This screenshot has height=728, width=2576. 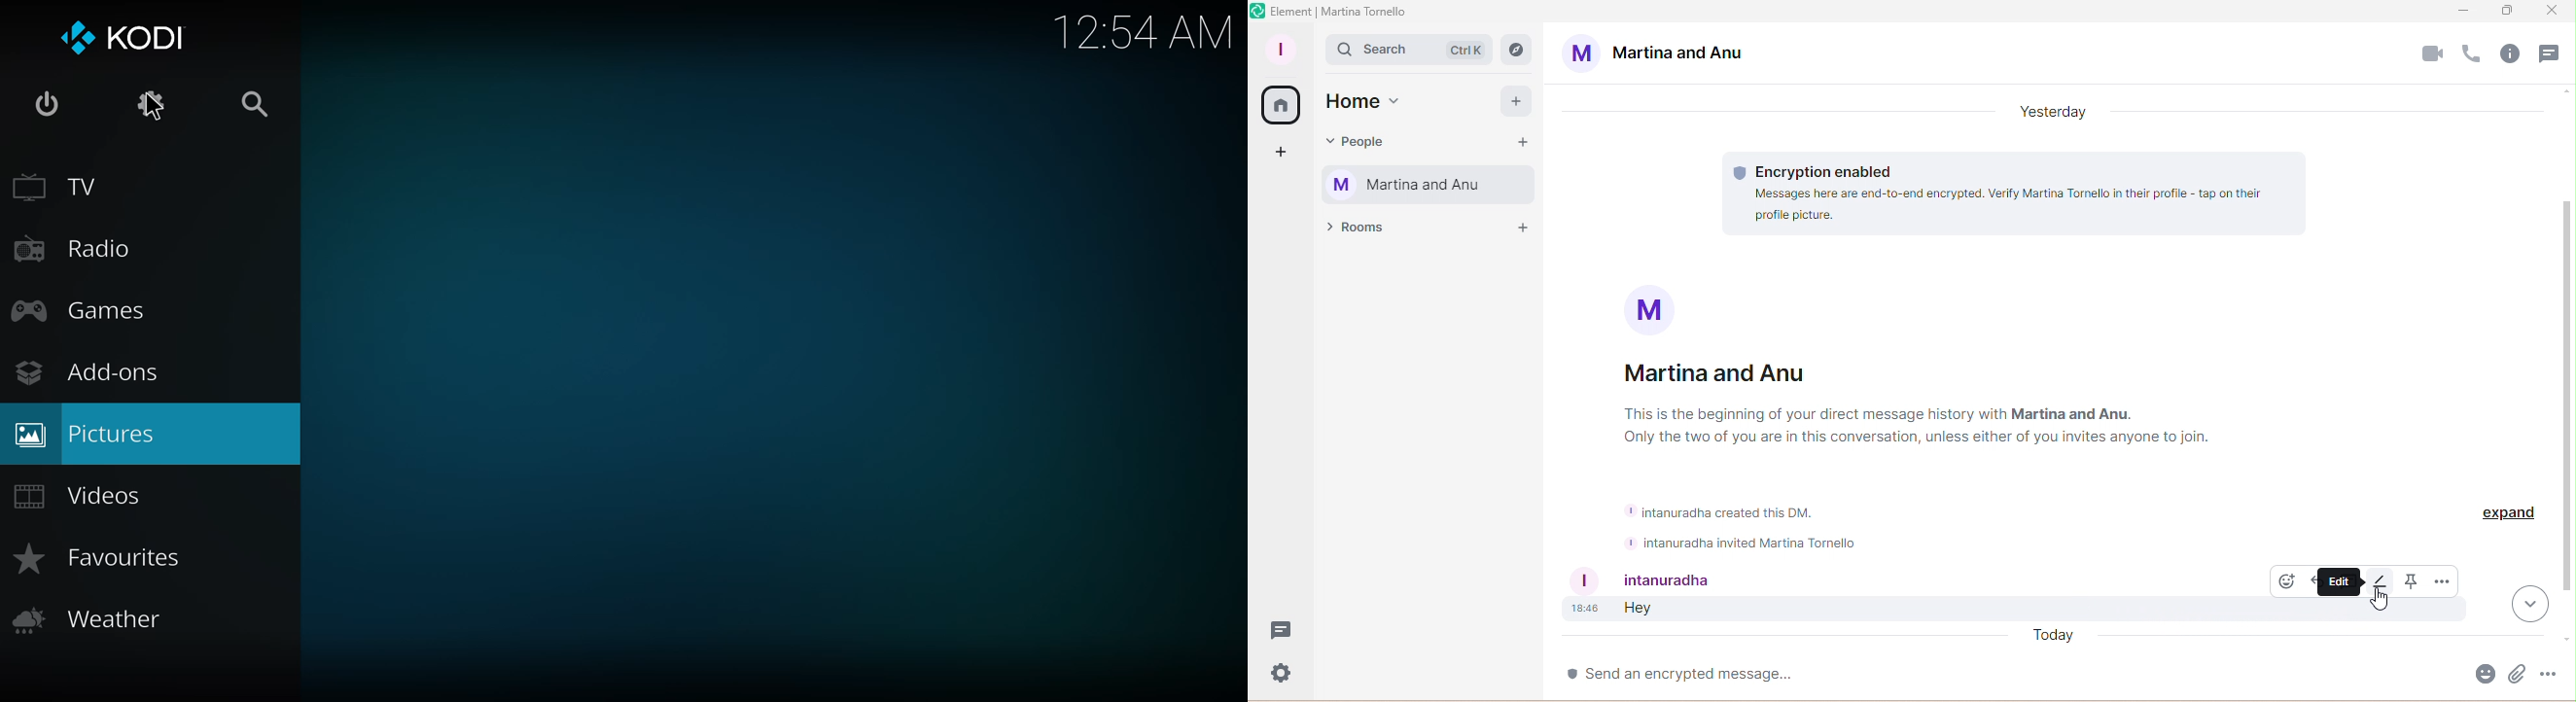 What do you see at coordinates (156, 105) in the screenshot?
I see `settings` at bounding box center [156, 105].